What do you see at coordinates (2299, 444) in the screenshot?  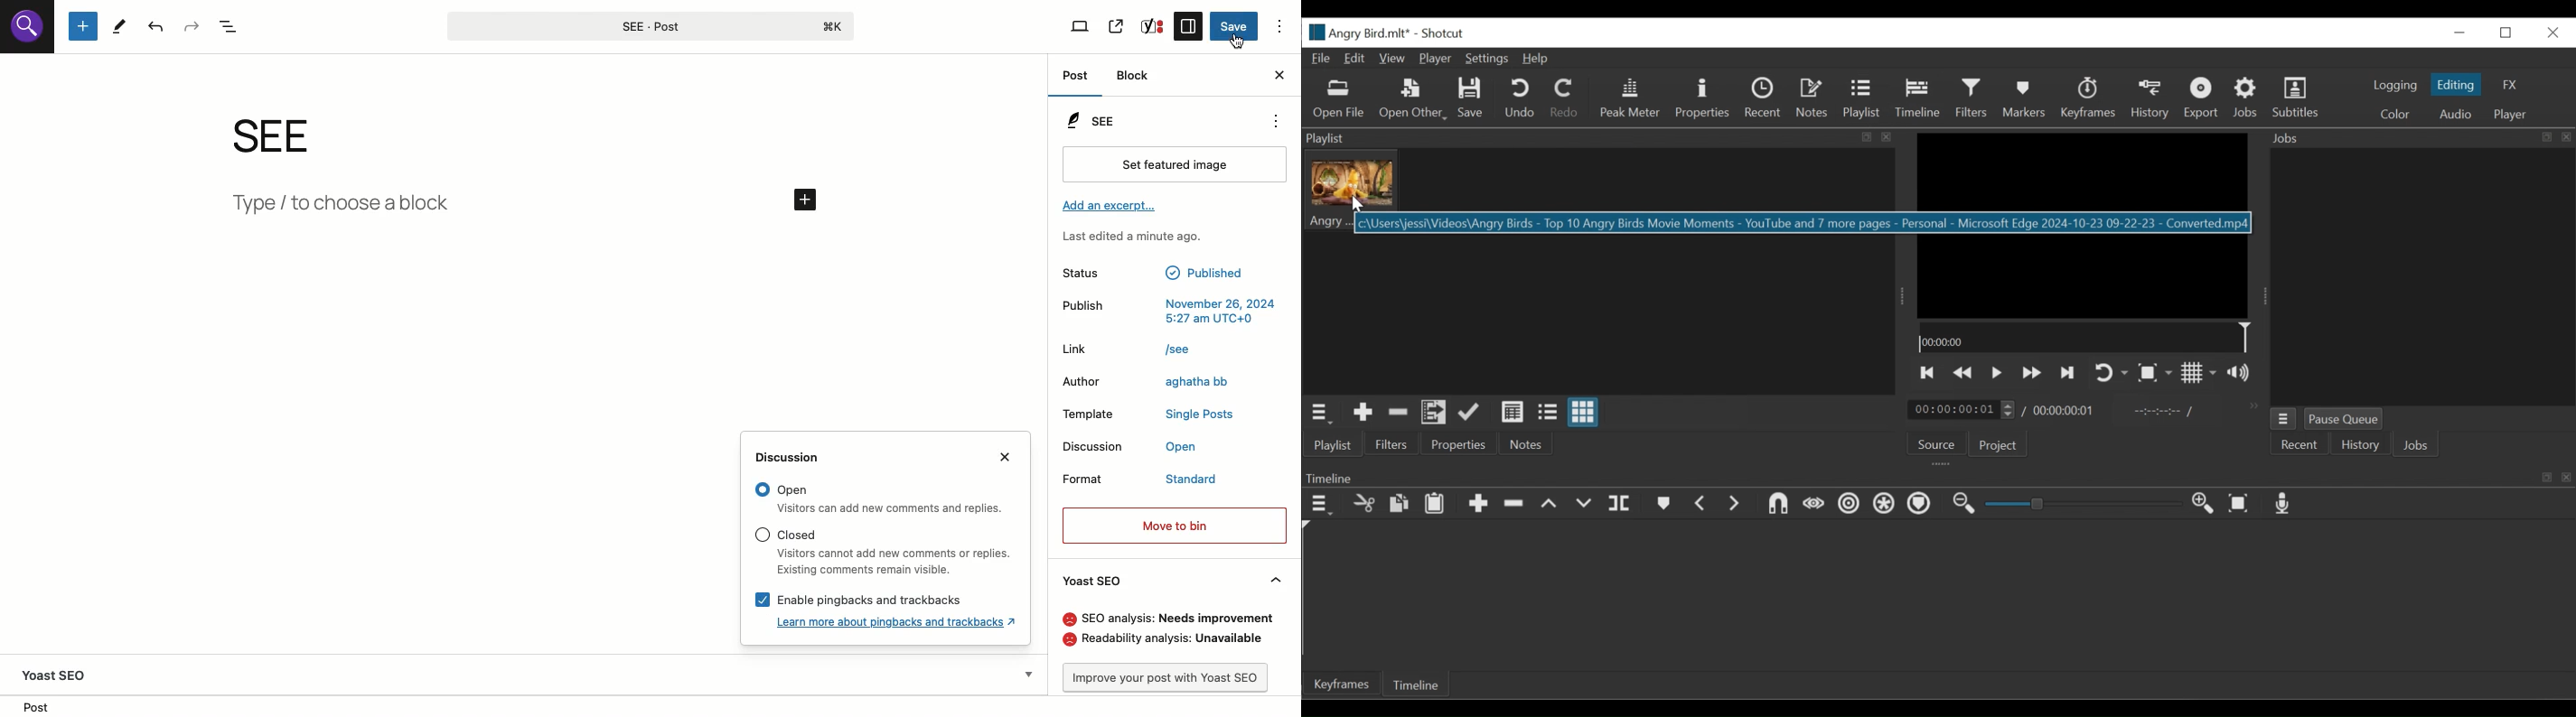 I see `Recent` at bounding box center [2299, 444].